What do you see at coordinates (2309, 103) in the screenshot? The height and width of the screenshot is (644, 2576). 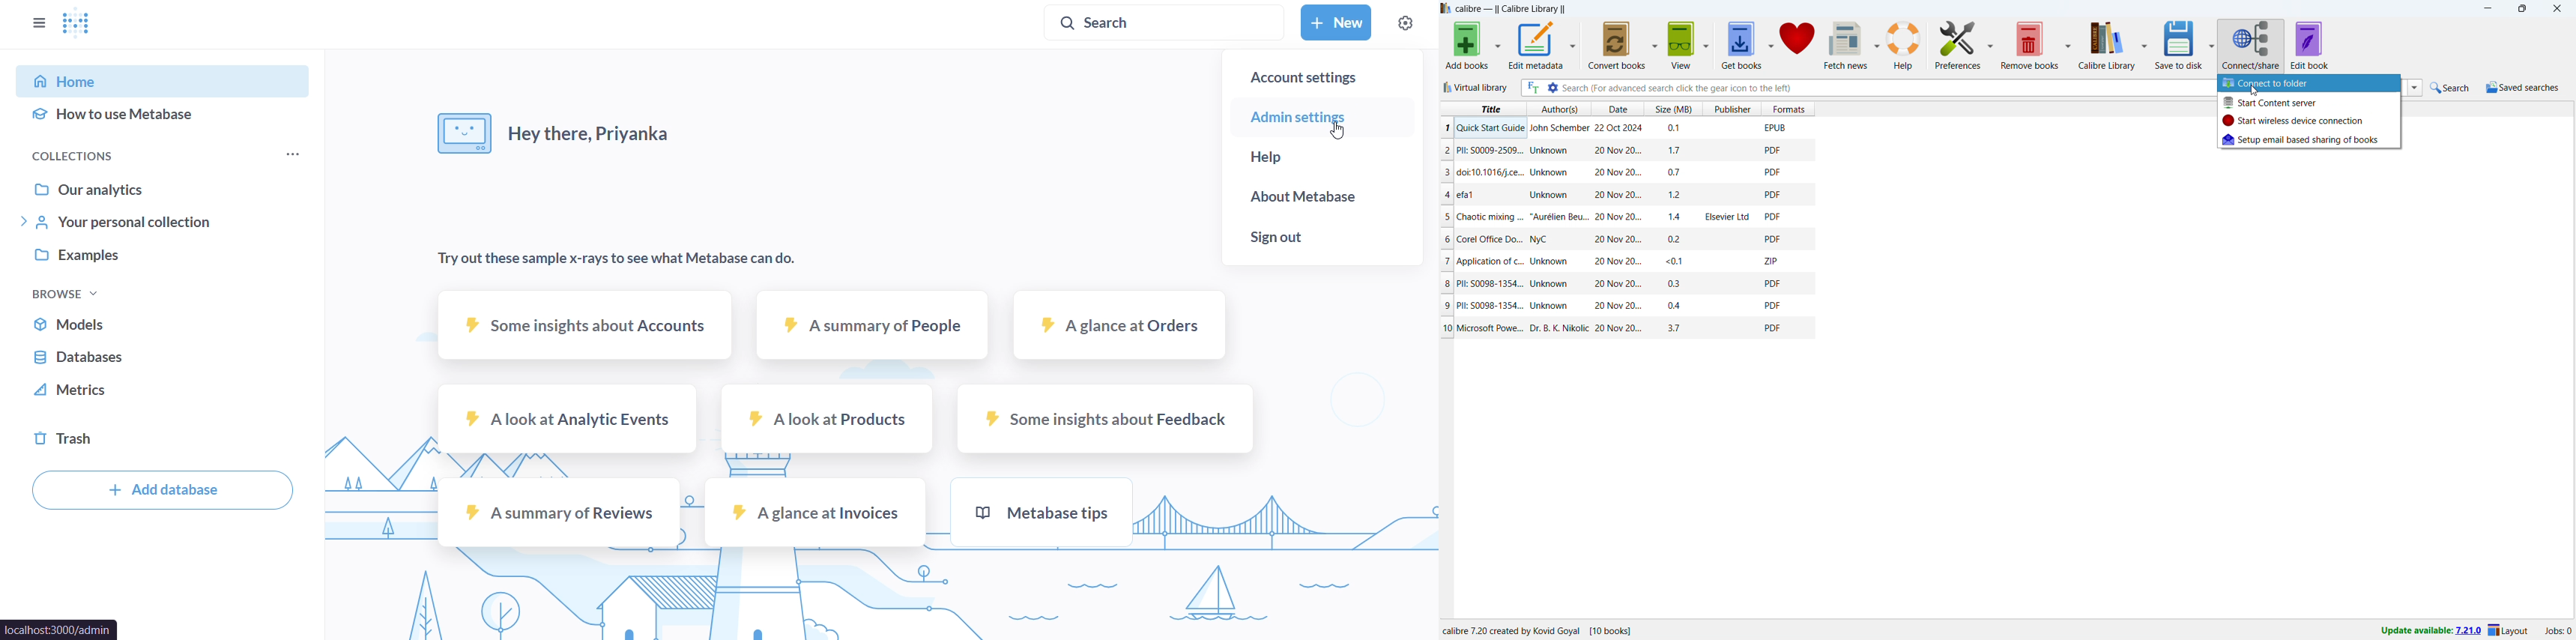 I see `start content server` at bounding box center [2309, 103].